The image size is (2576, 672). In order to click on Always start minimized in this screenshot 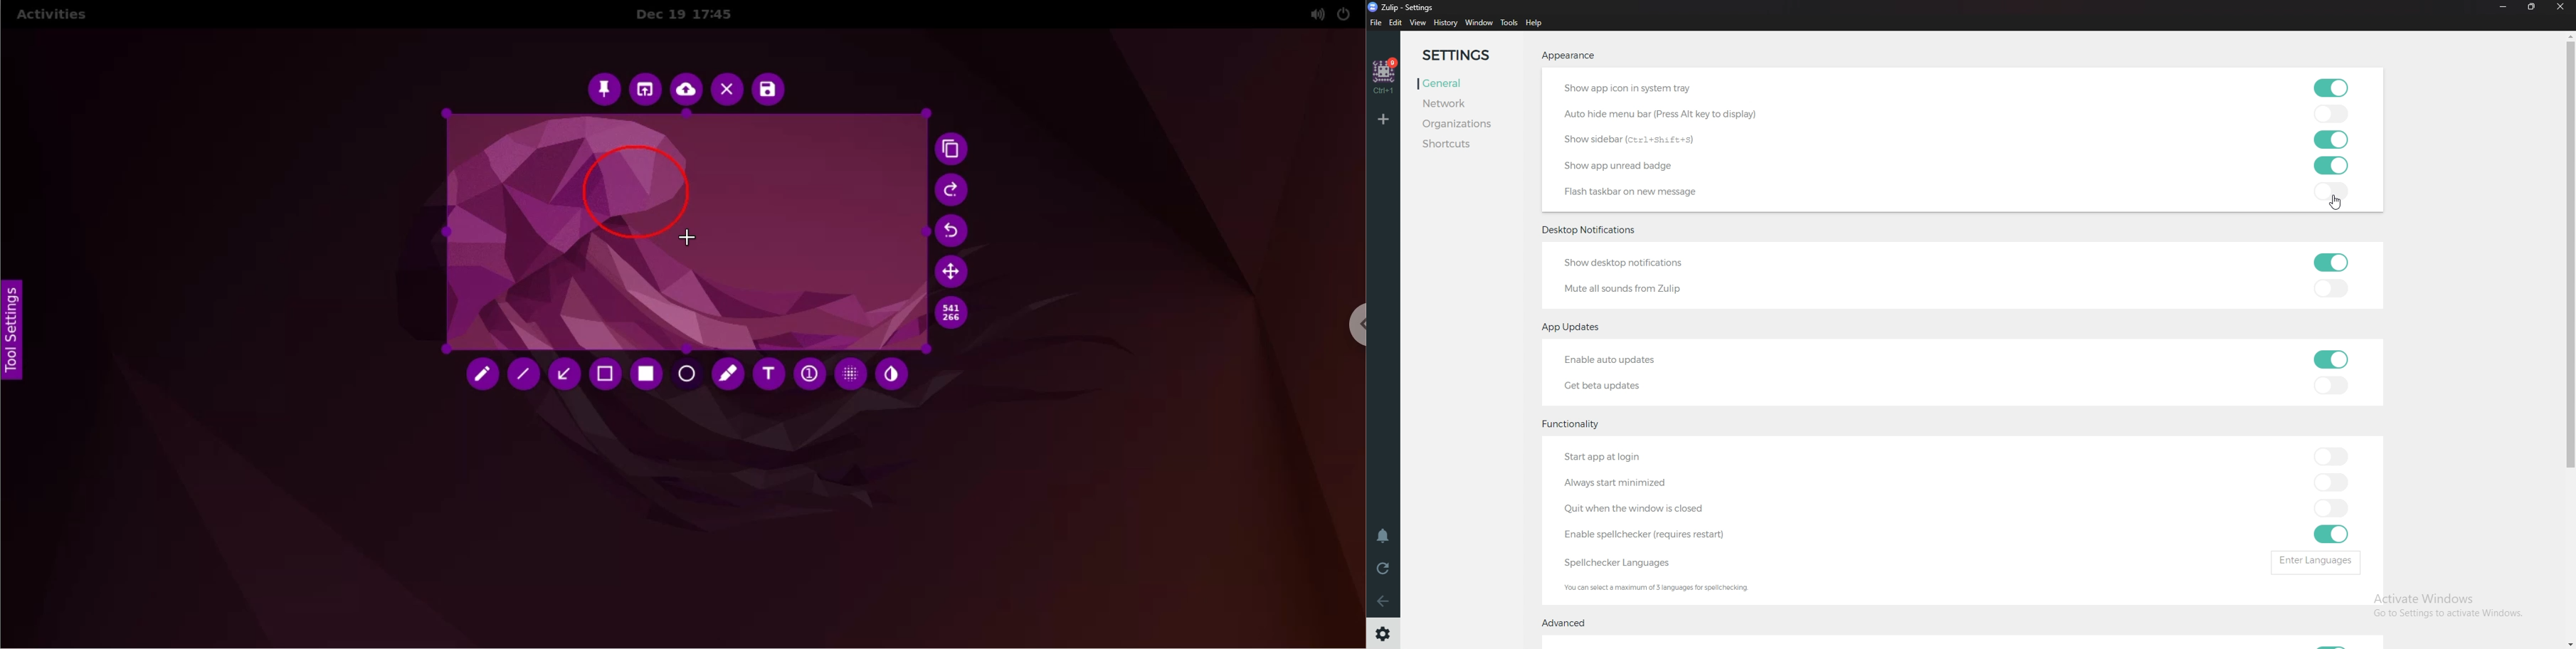, I will do `click(1628, 483)`.